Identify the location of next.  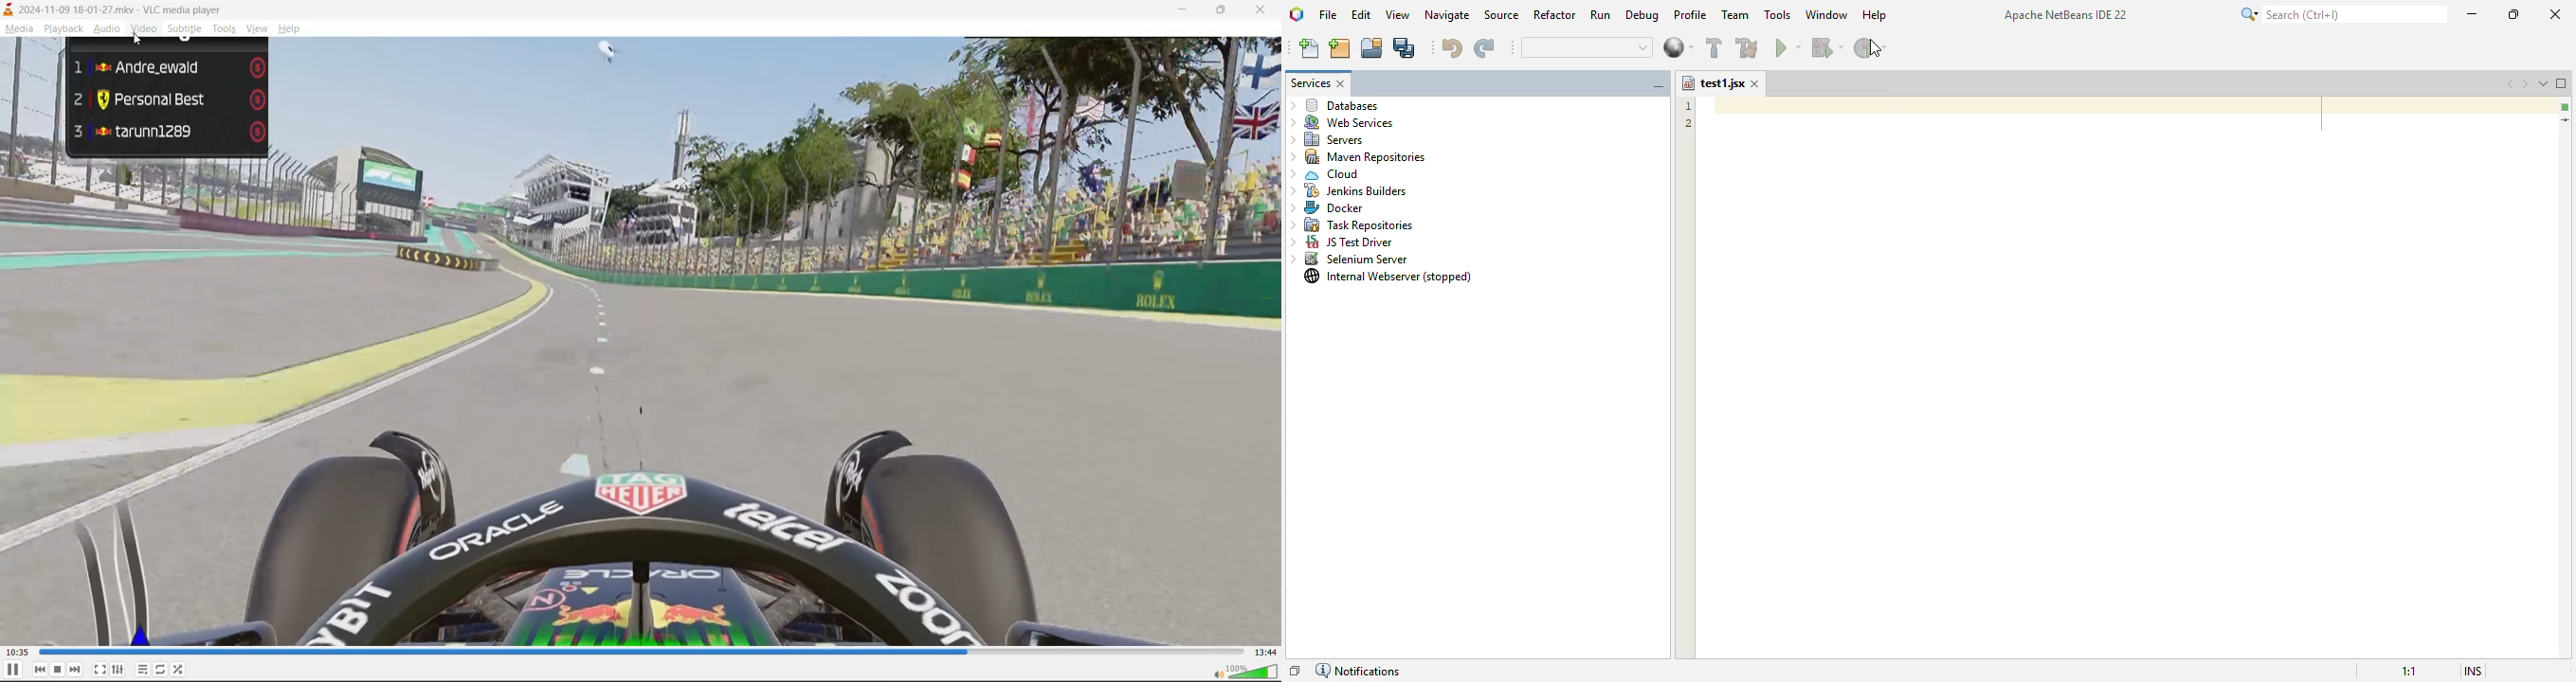
(74, 671).